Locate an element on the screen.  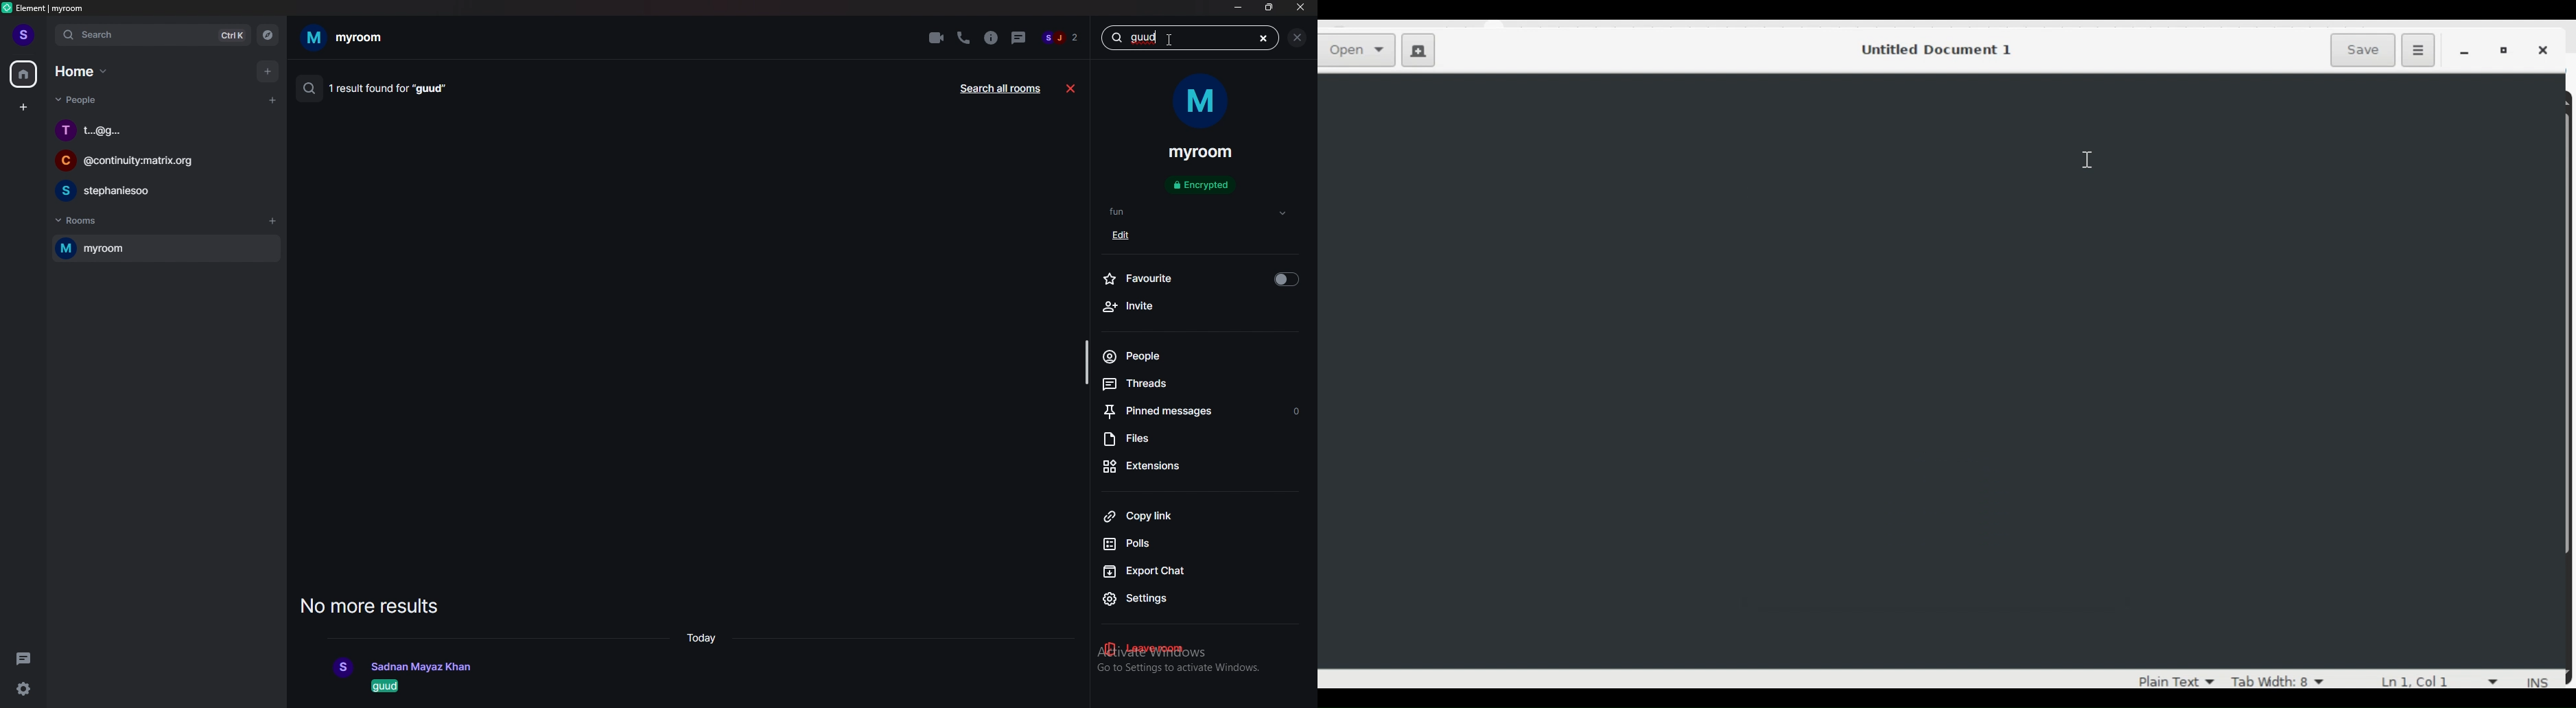
settings is located at coordinates (1179, 601).